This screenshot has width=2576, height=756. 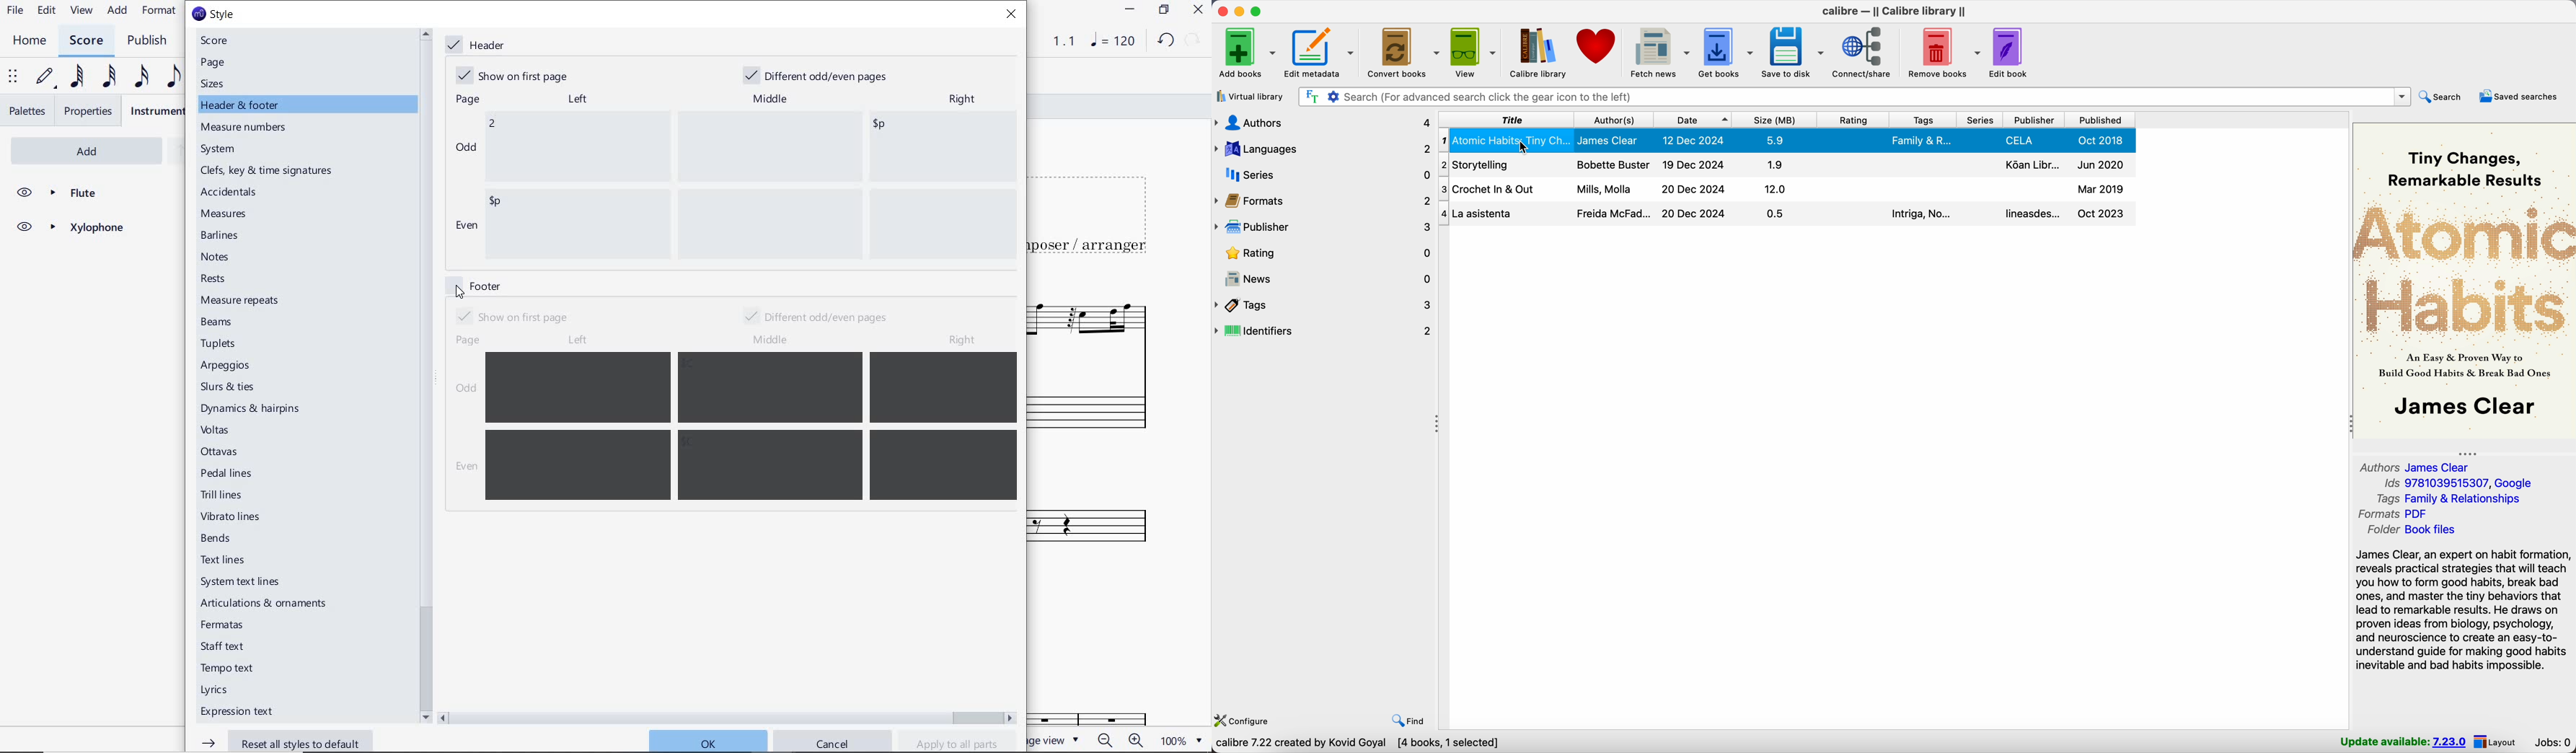 I want to click on TITLE, so click(x=1094, y=208).